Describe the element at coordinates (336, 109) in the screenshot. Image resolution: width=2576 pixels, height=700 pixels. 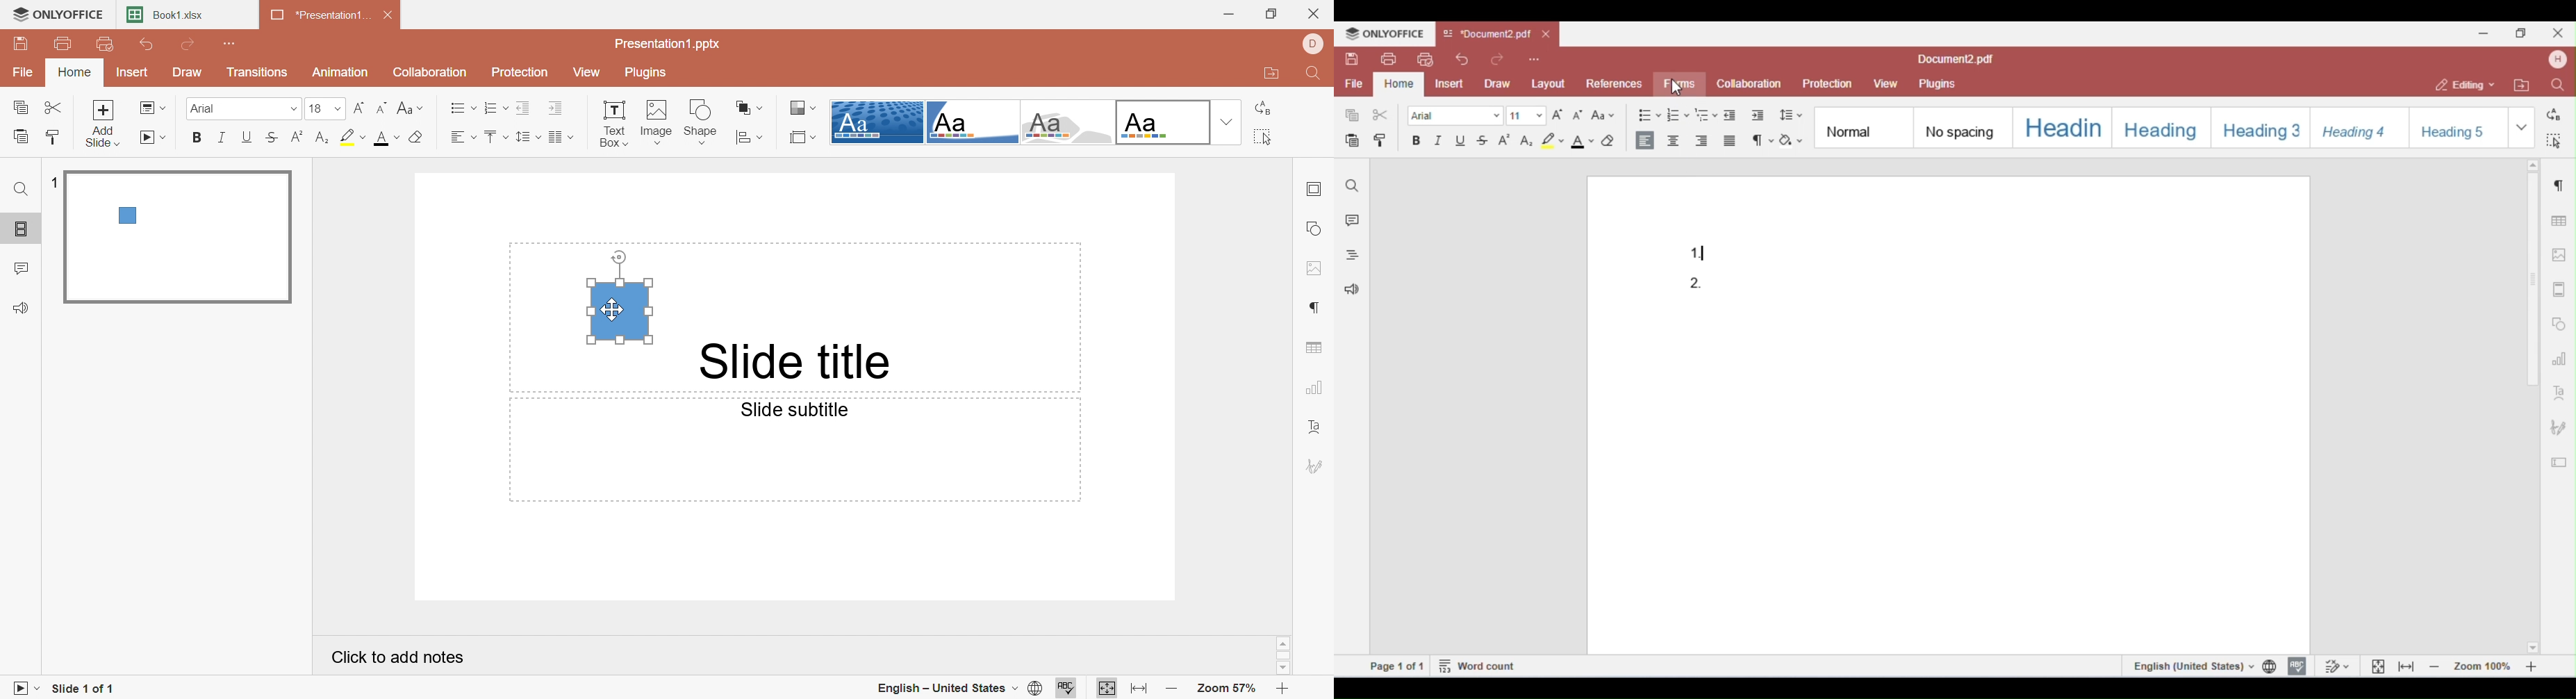
I see `Drop Down` at that location.